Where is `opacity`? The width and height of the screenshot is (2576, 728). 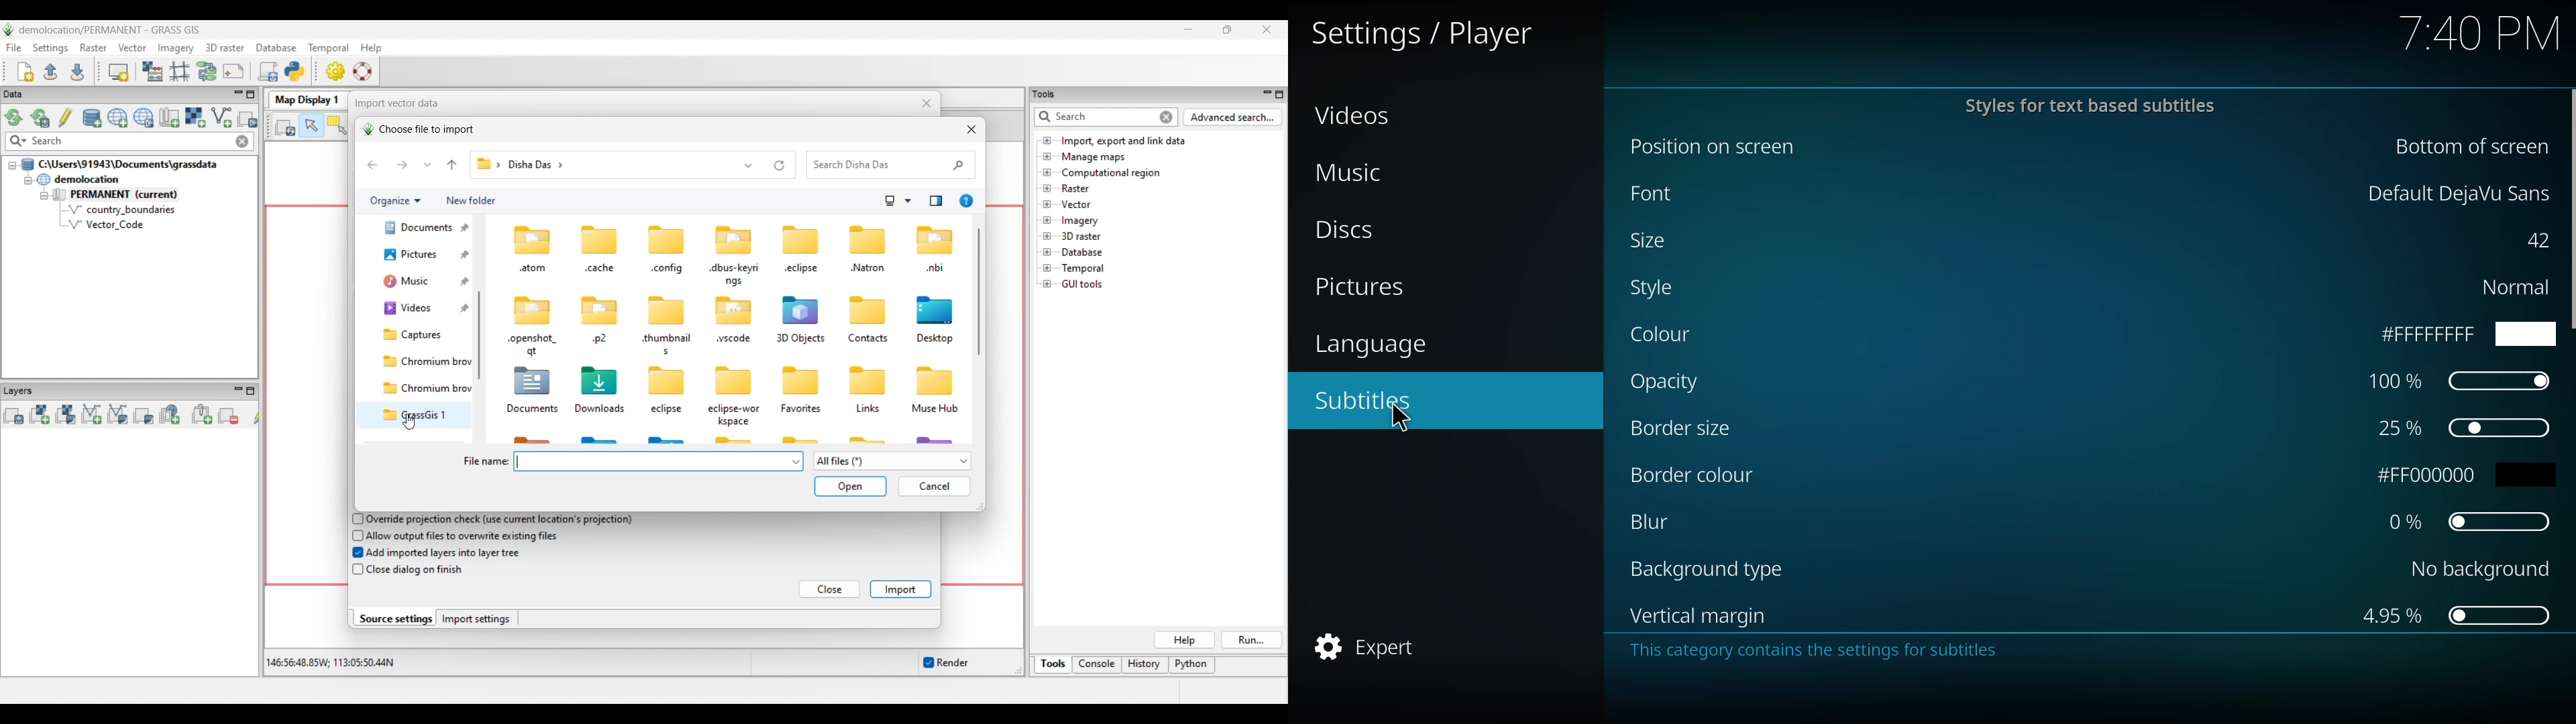
opacity is located at coordinates (1666, 381).